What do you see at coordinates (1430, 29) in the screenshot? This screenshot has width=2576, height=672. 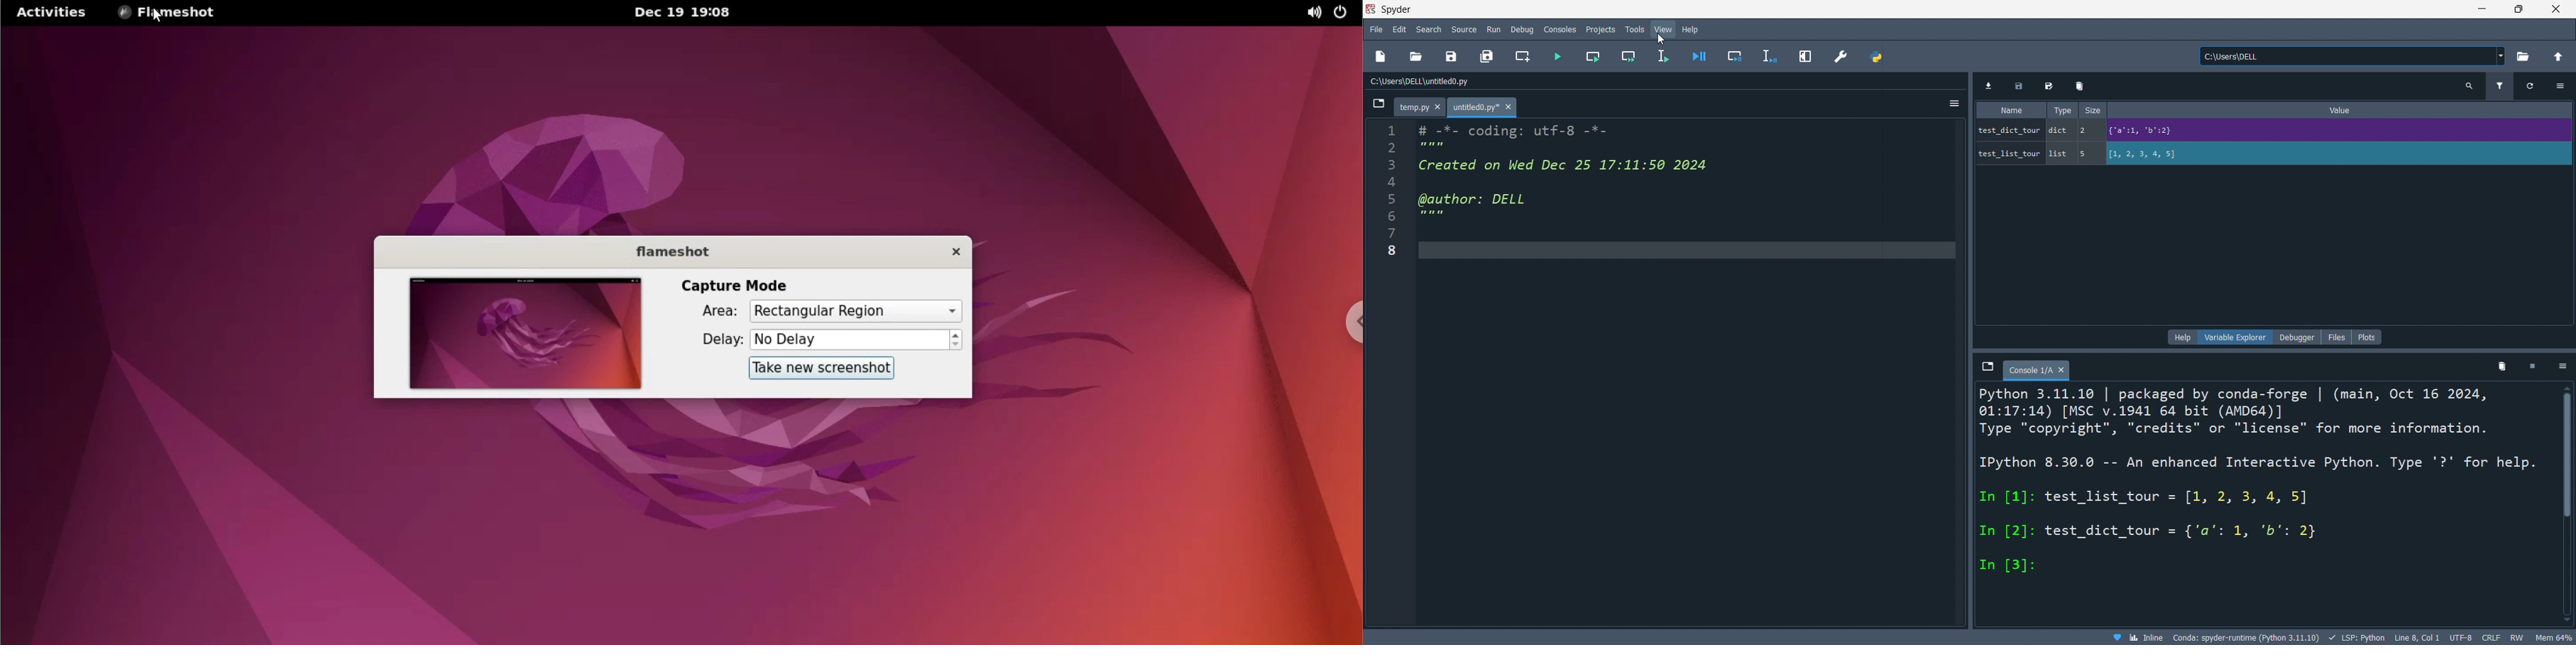 I see `search` at bounding box center [1430, 29].